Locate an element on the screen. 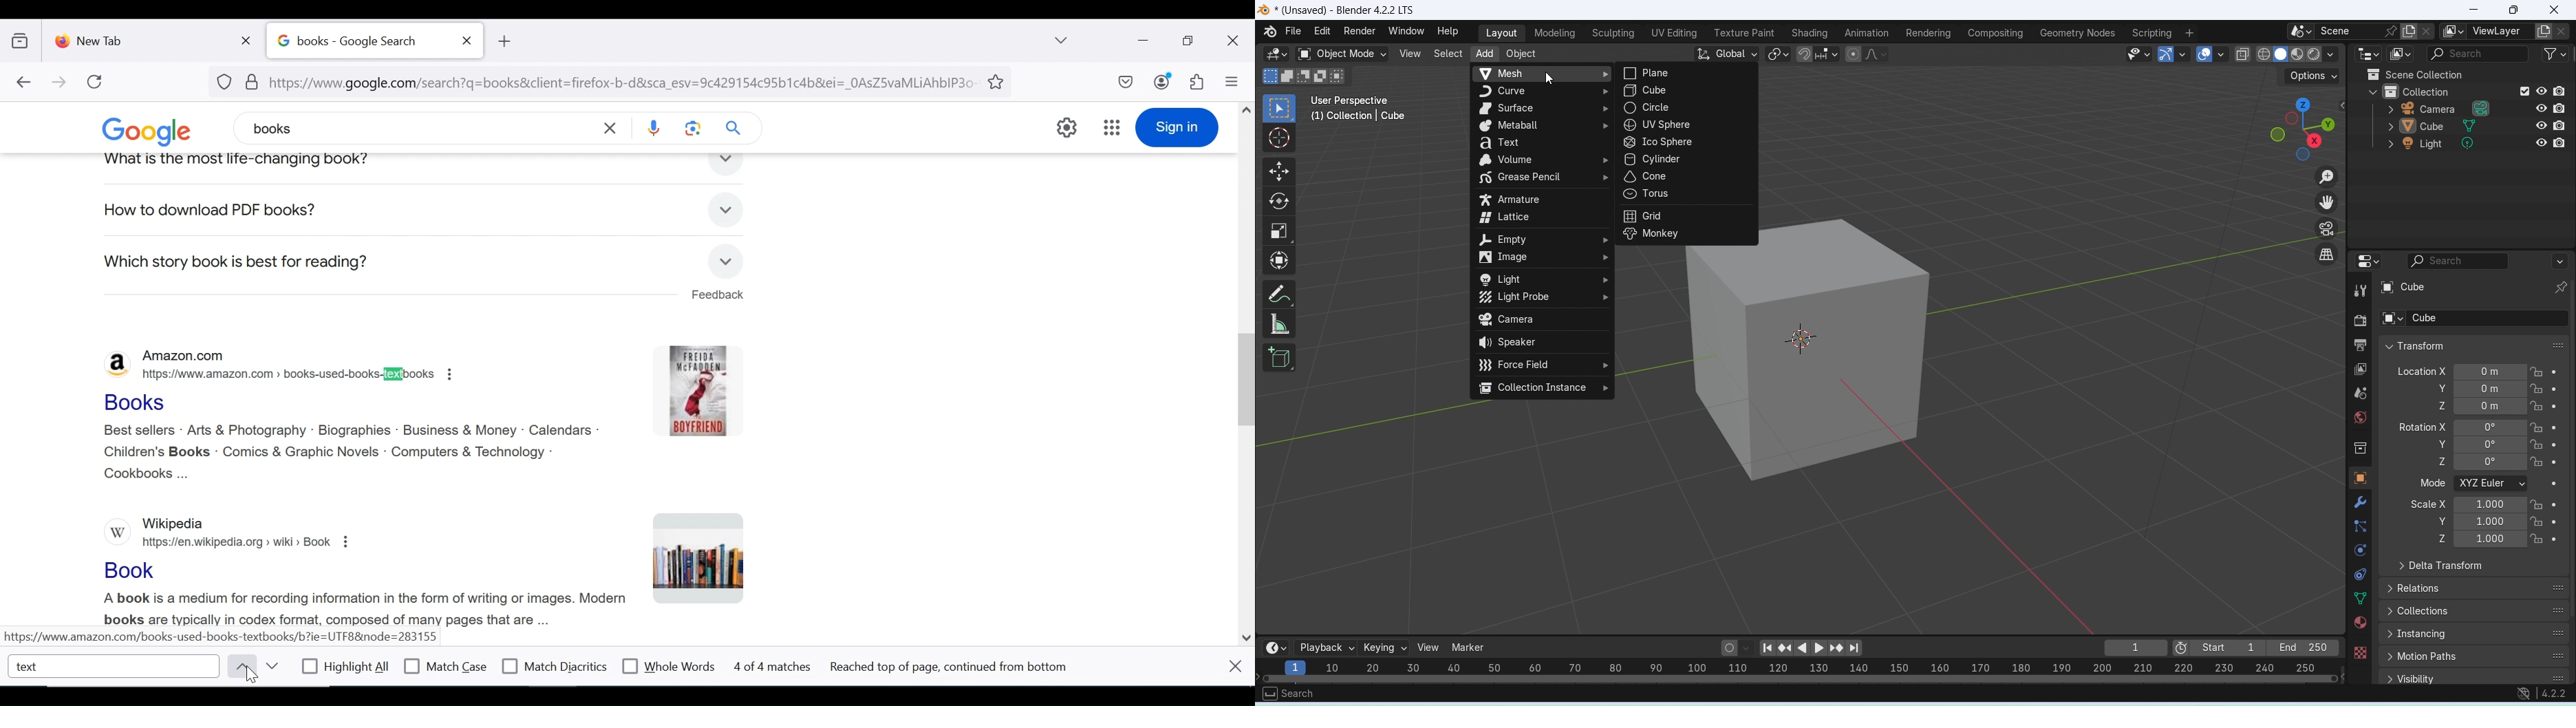  circle is located at coordinates (1682, 109).